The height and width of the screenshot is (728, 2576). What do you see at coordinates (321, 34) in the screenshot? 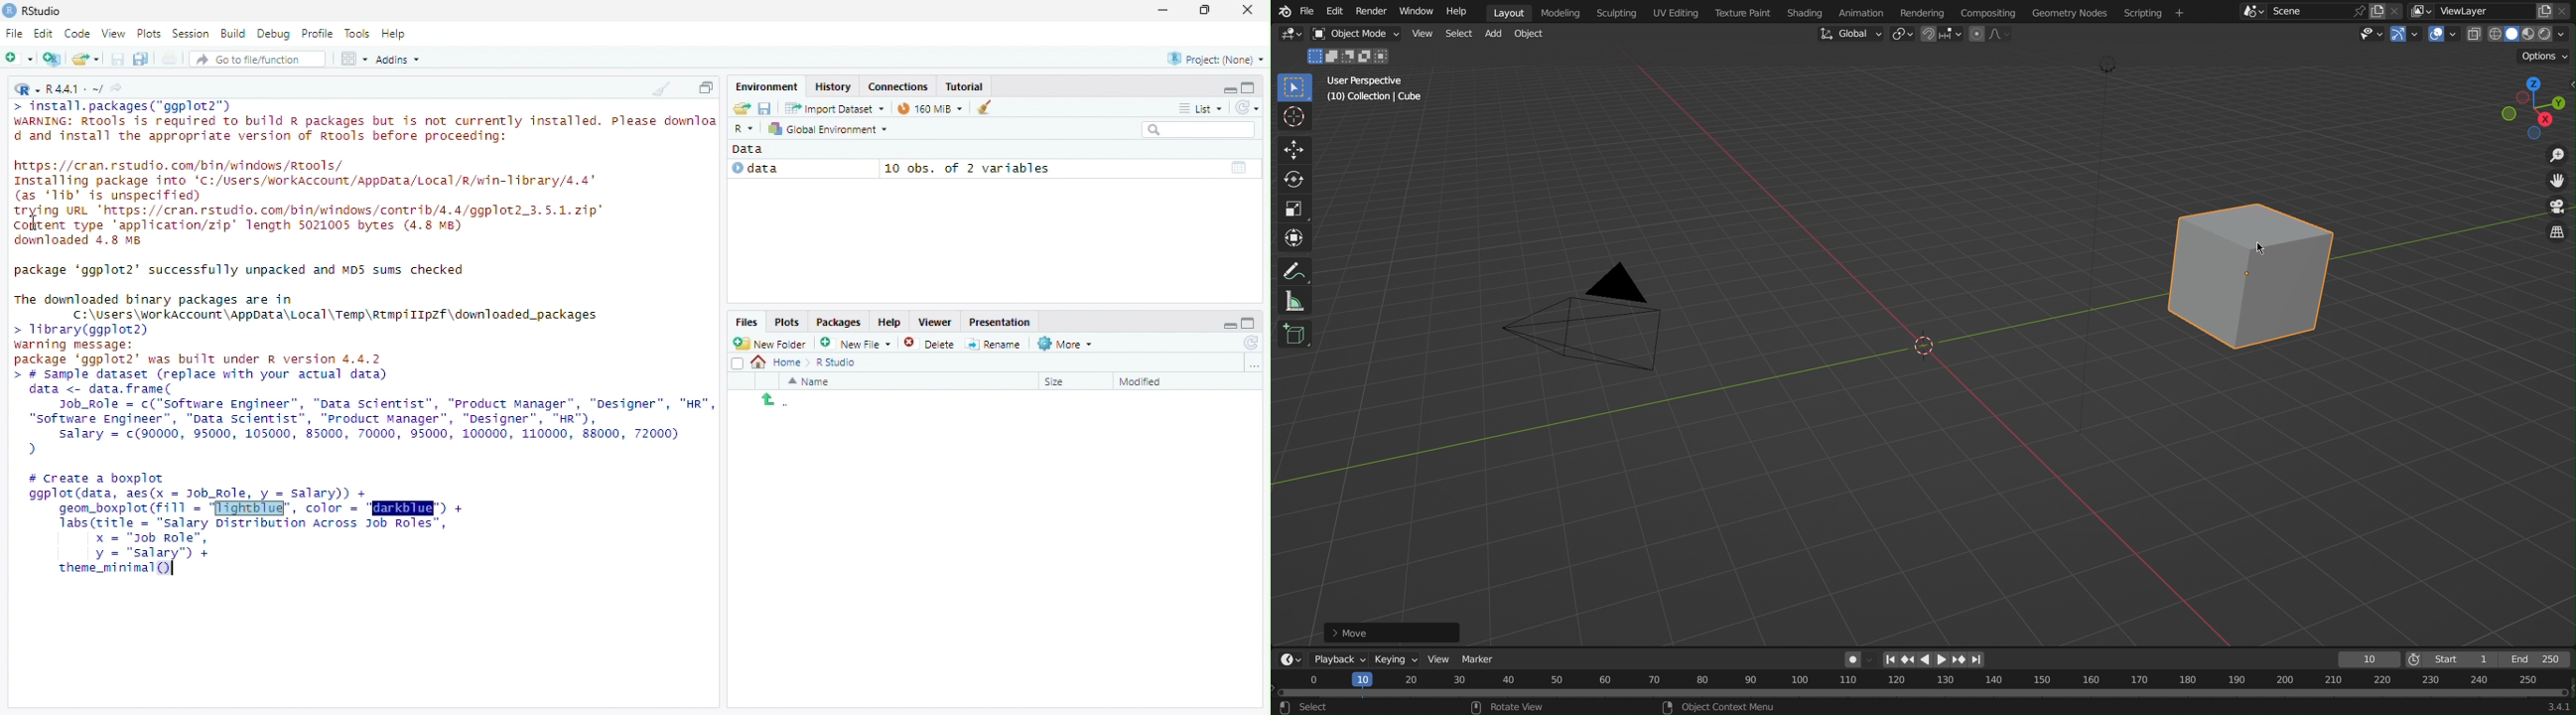
I see `Profile` at bounding box center [321, 34].